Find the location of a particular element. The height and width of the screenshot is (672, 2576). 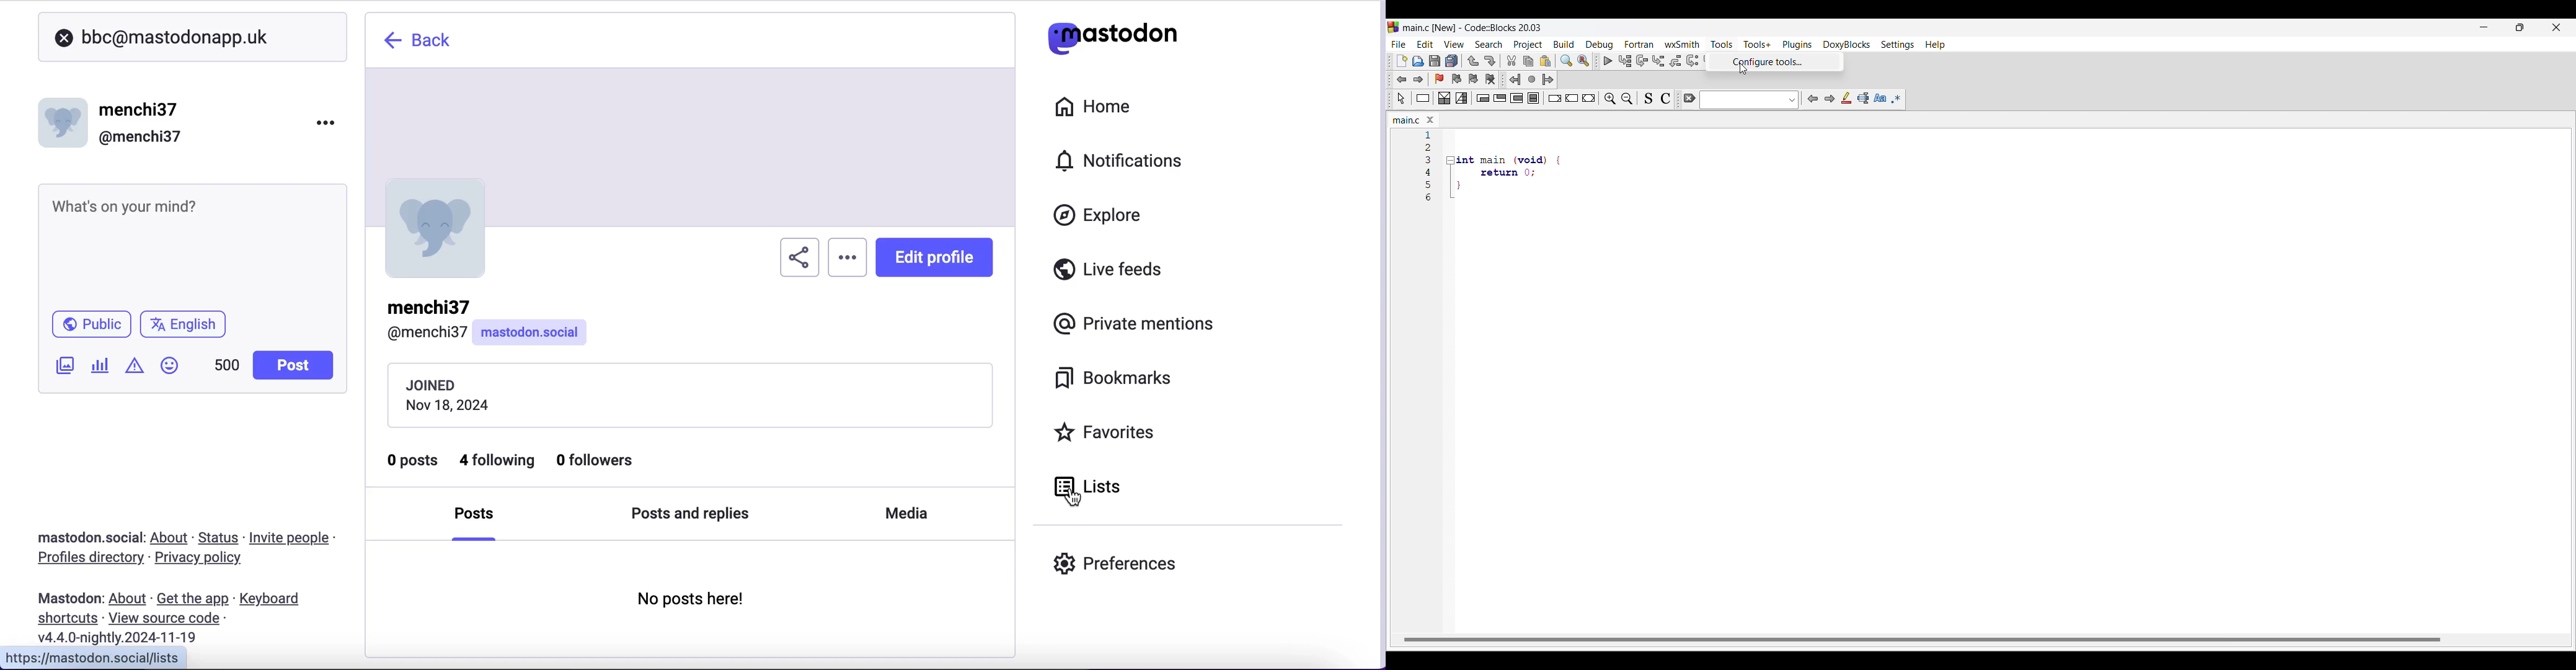

media is located at coordinates (907, 511).